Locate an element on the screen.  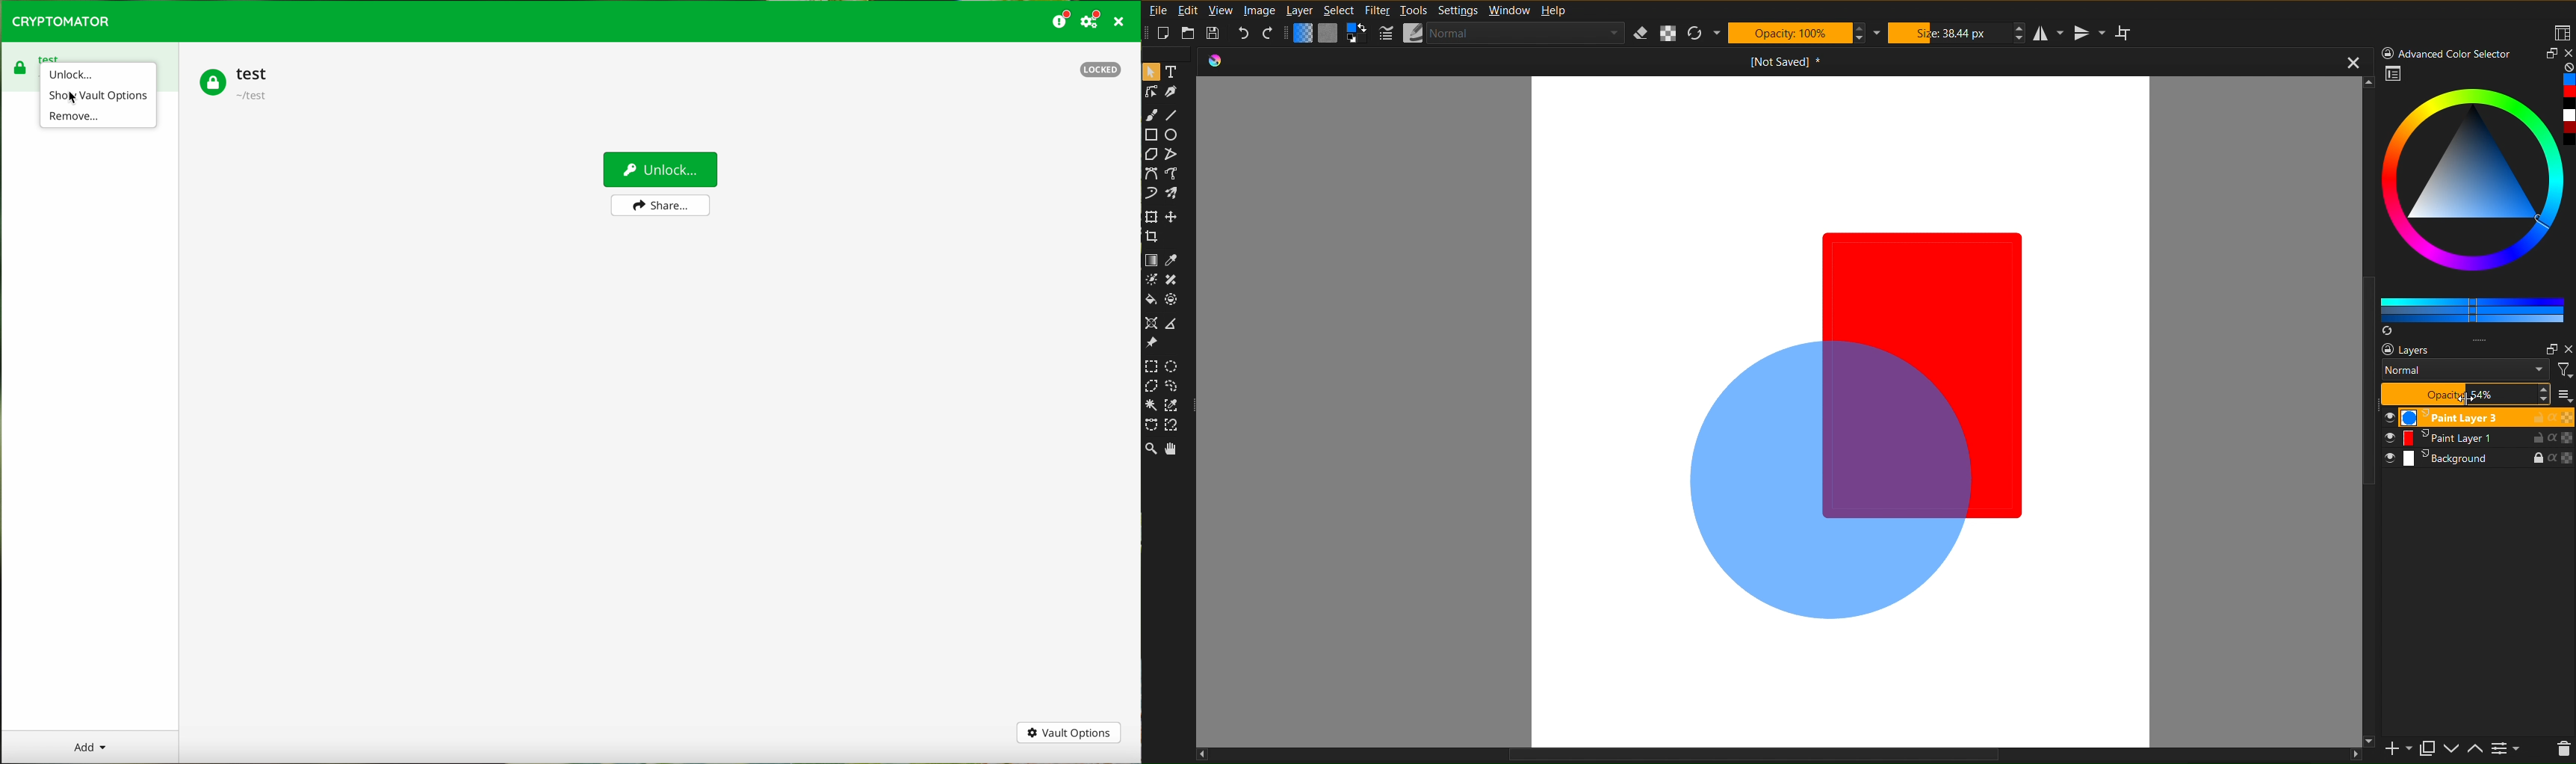
Shape Tool is located at coordinates (1176, 156).